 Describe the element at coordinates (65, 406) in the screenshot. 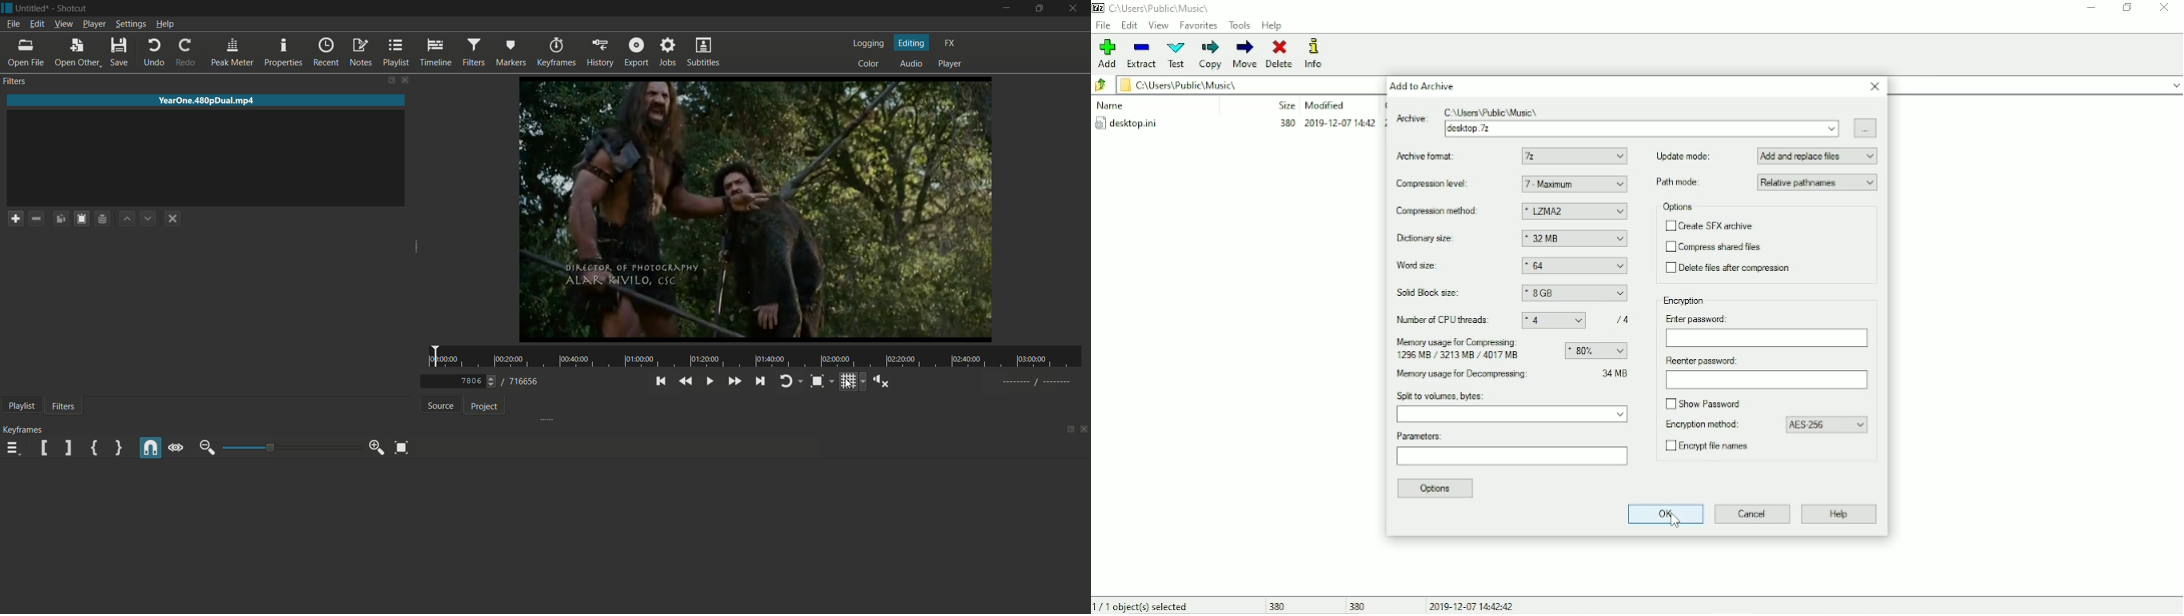

I see `filters` at that location.